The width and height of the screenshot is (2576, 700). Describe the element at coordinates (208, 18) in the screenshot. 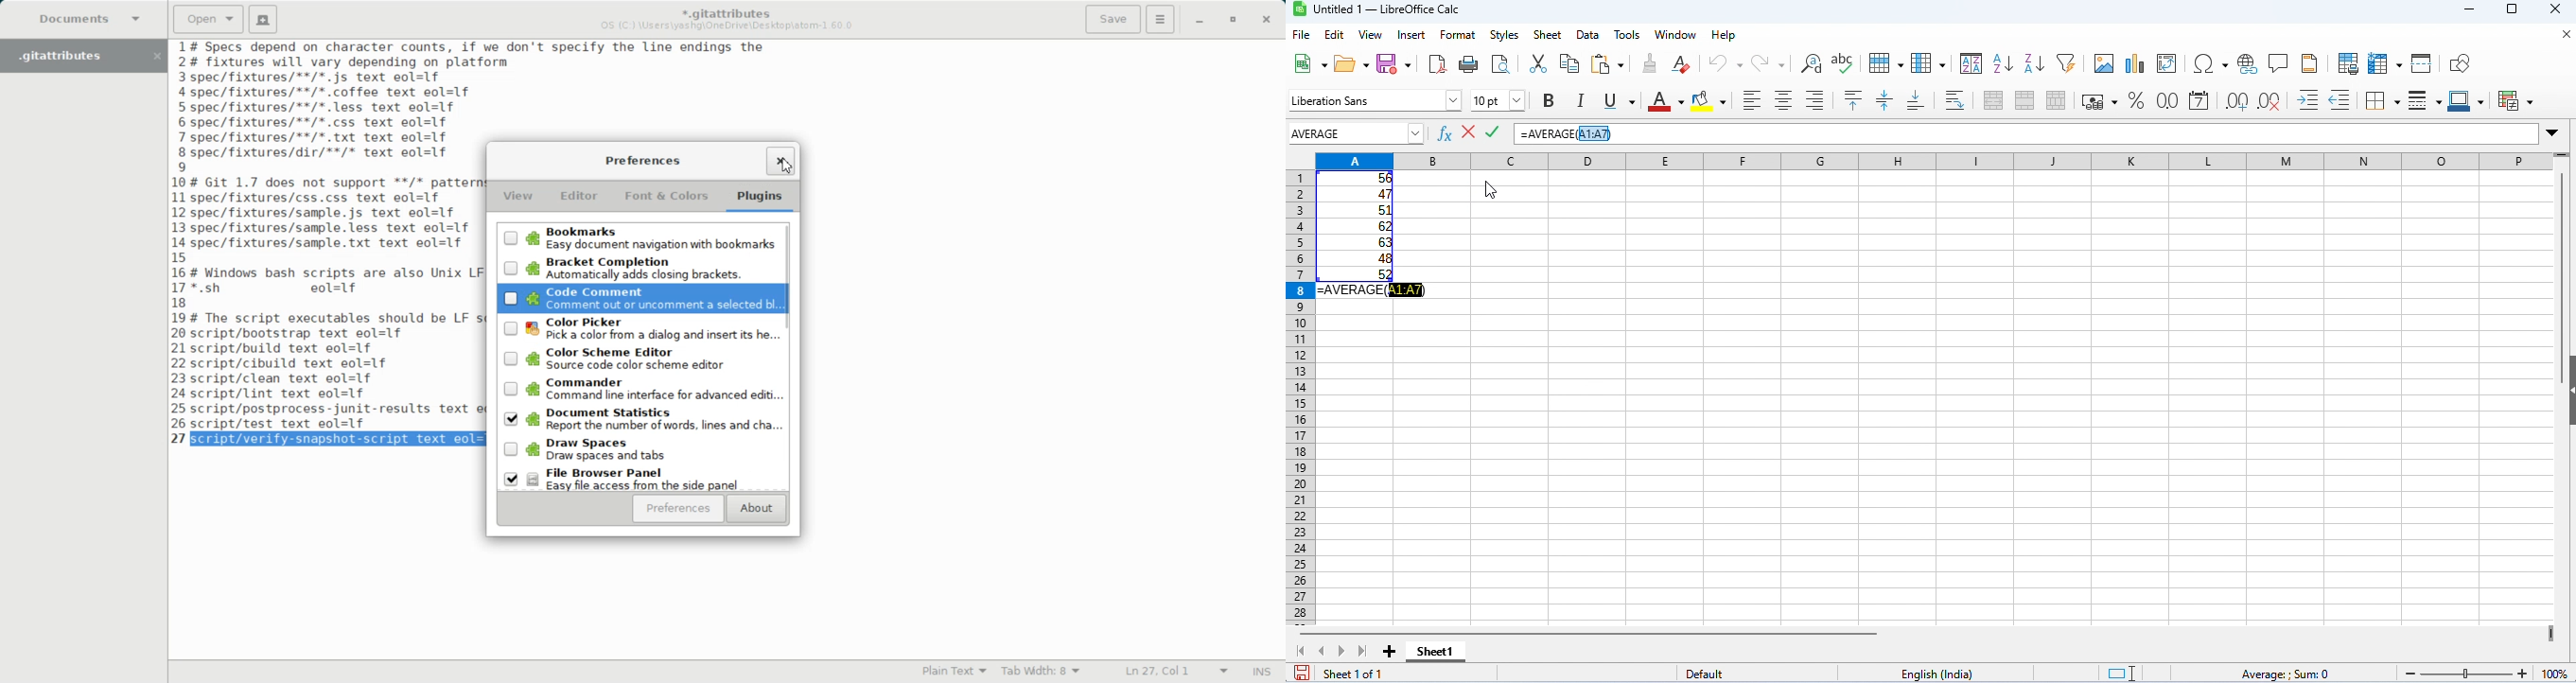

I see `Open a file` at that location.